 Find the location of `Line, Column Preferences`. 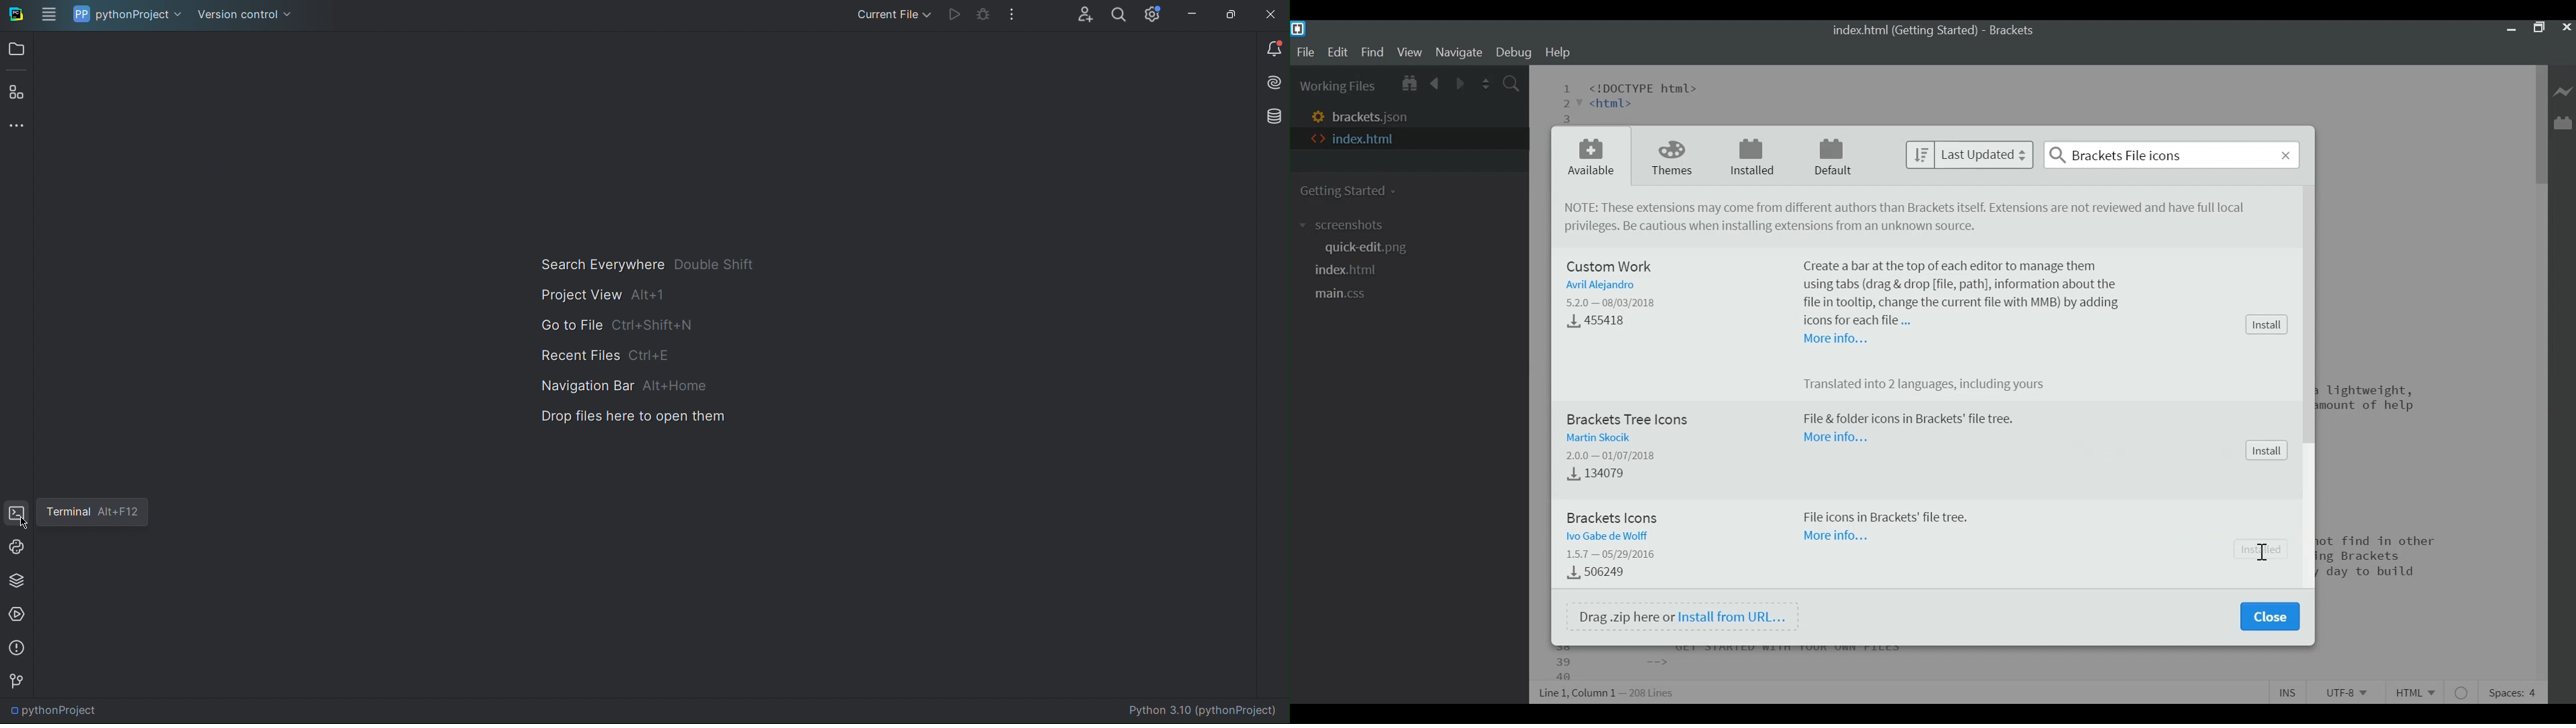

Line, Column Preferences is located at coordinates (1608, 690).